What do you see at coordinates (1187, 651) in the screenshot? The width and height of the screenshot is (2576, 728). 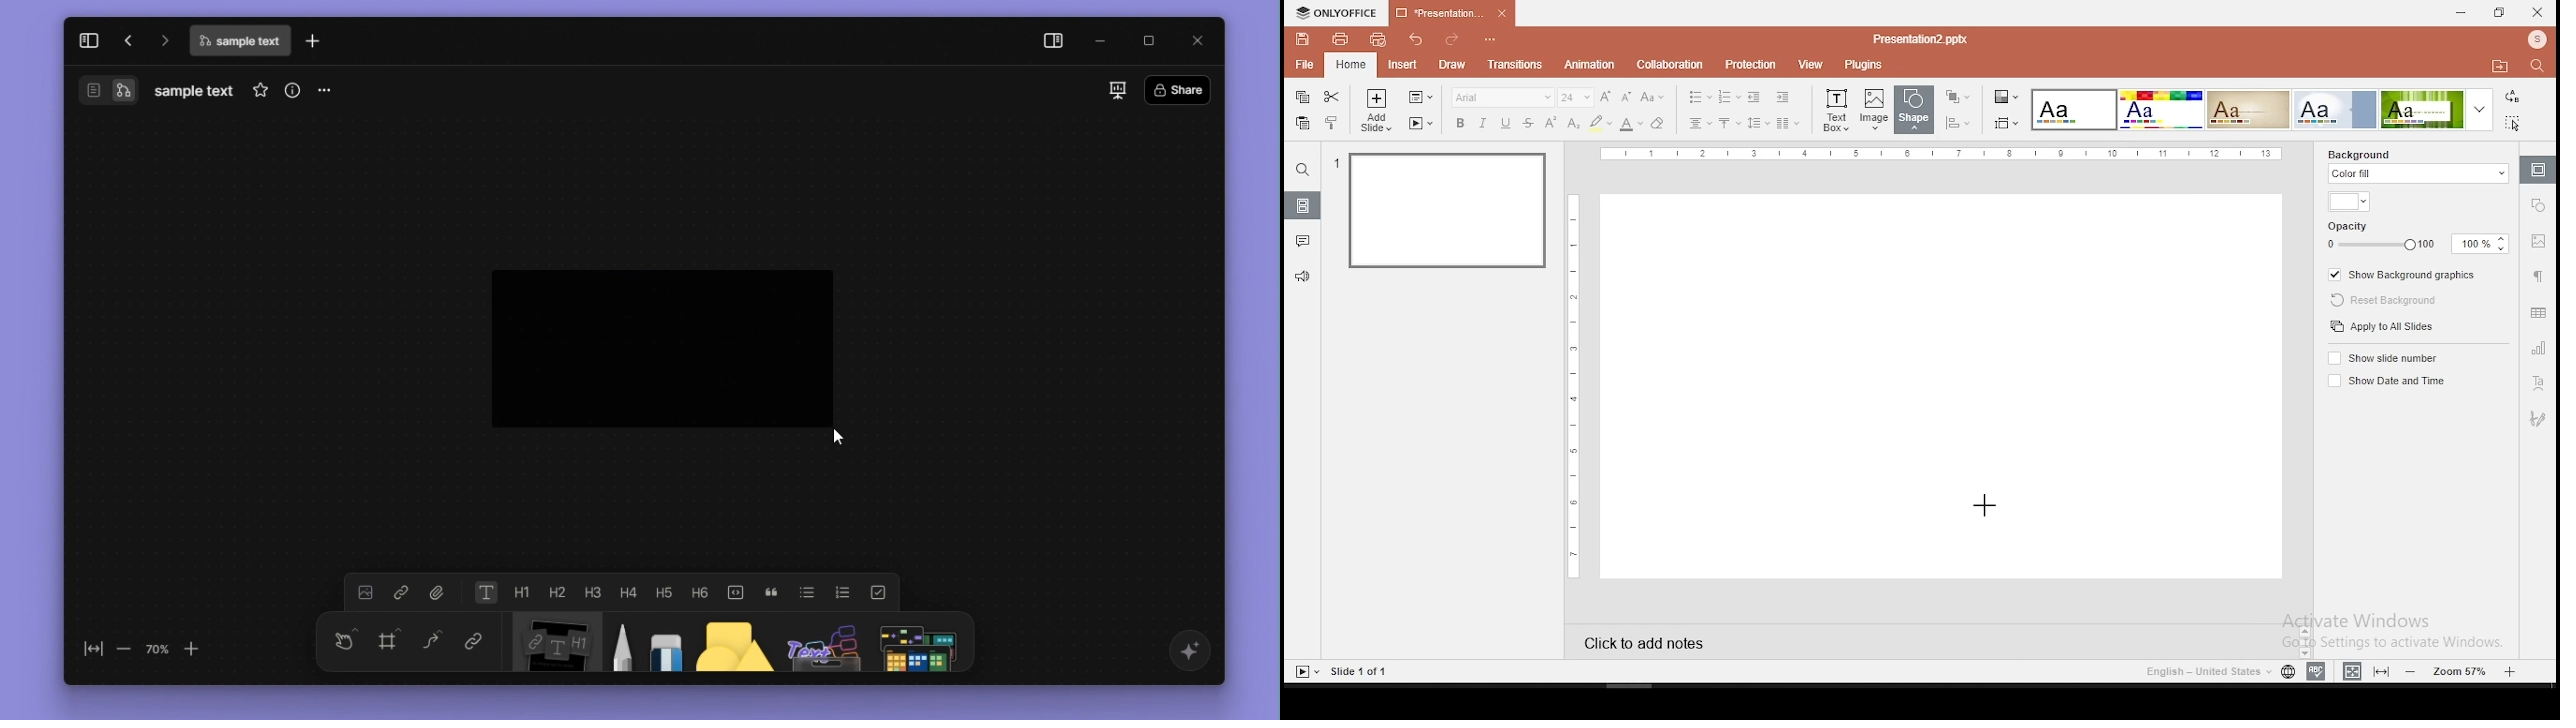 I see `affine ai` at bounding box center [1187, 651].